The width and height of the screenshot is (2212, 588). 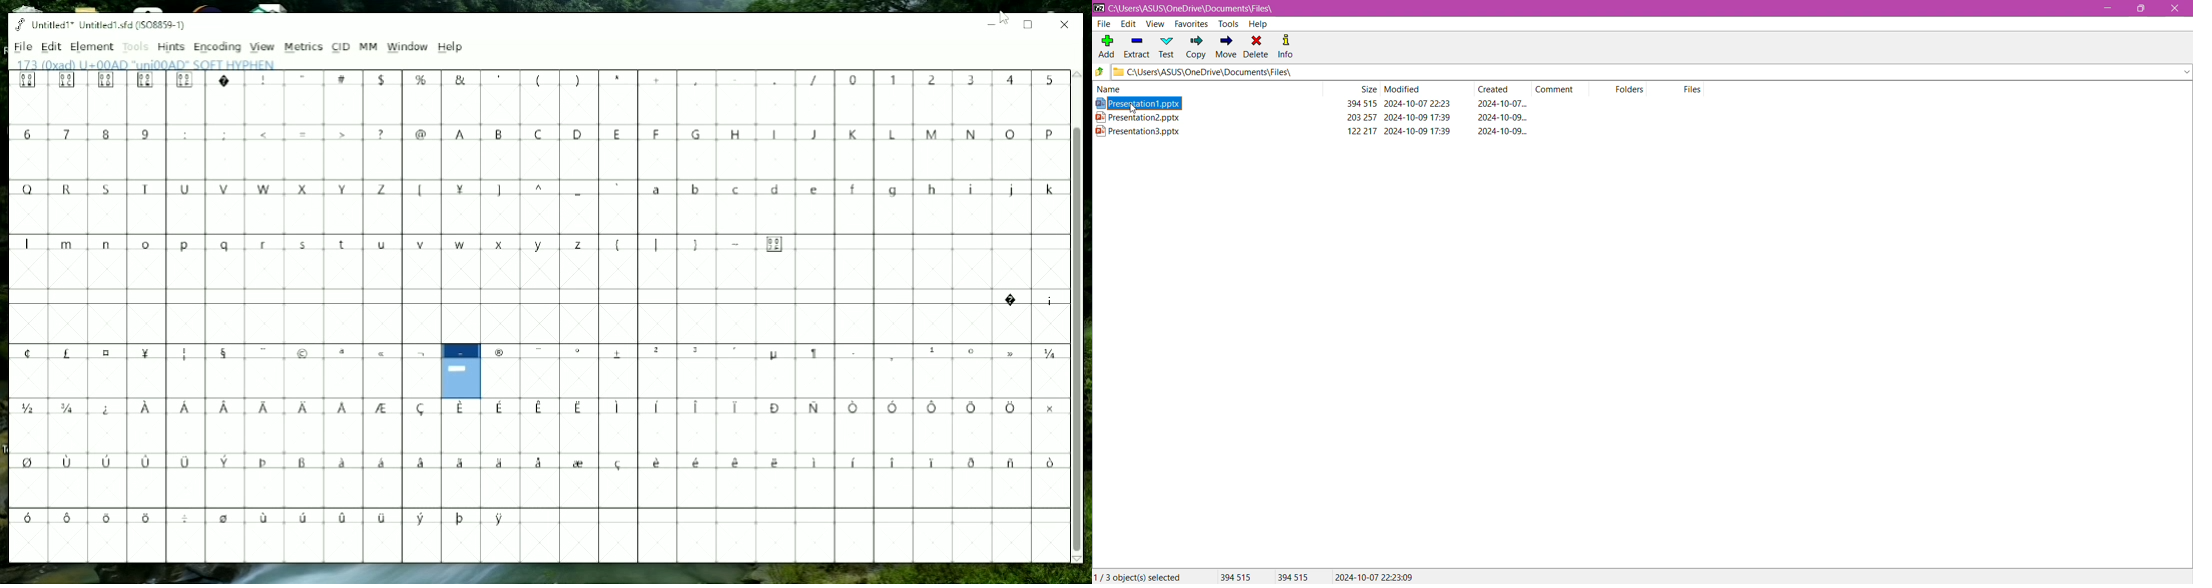 I want to click on Numbers, so click(x=90, y=134).